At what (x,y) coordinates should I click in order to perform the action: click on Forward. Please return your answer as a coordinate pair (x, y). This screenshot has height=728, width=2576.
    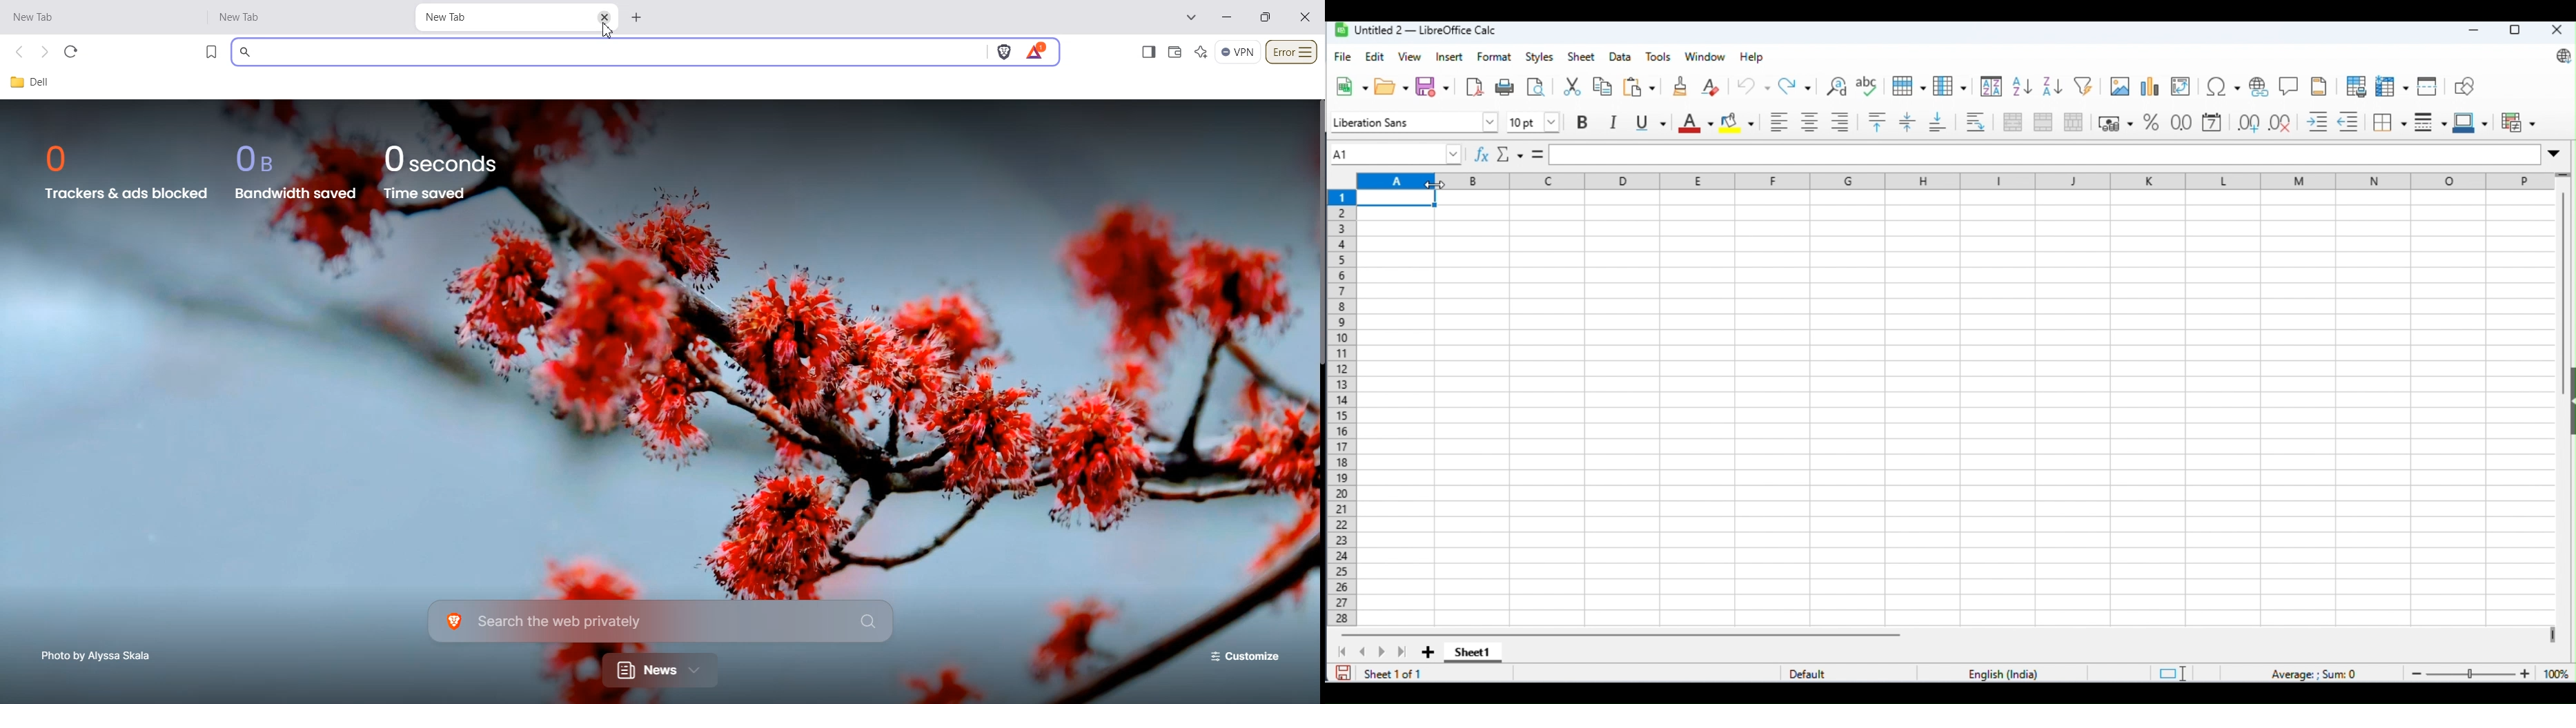
    Looking at the image, I should click on (44, 52).